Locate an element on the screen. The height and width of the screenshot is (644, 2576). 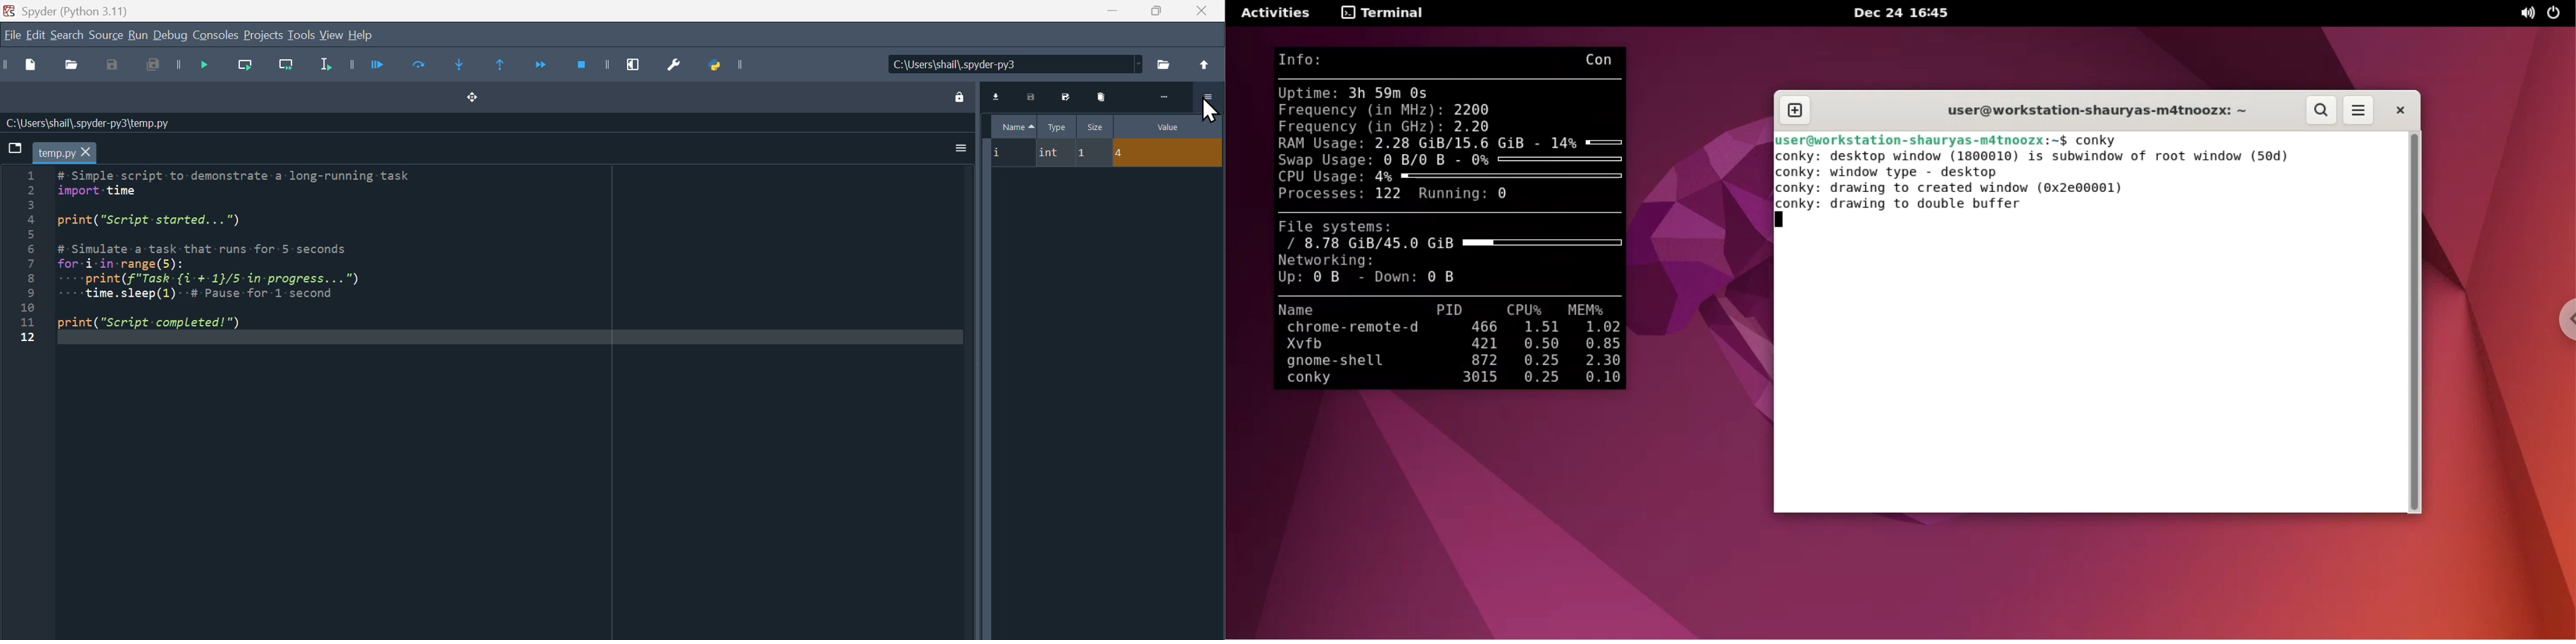
Settings is located at coordinates (1208, 97).